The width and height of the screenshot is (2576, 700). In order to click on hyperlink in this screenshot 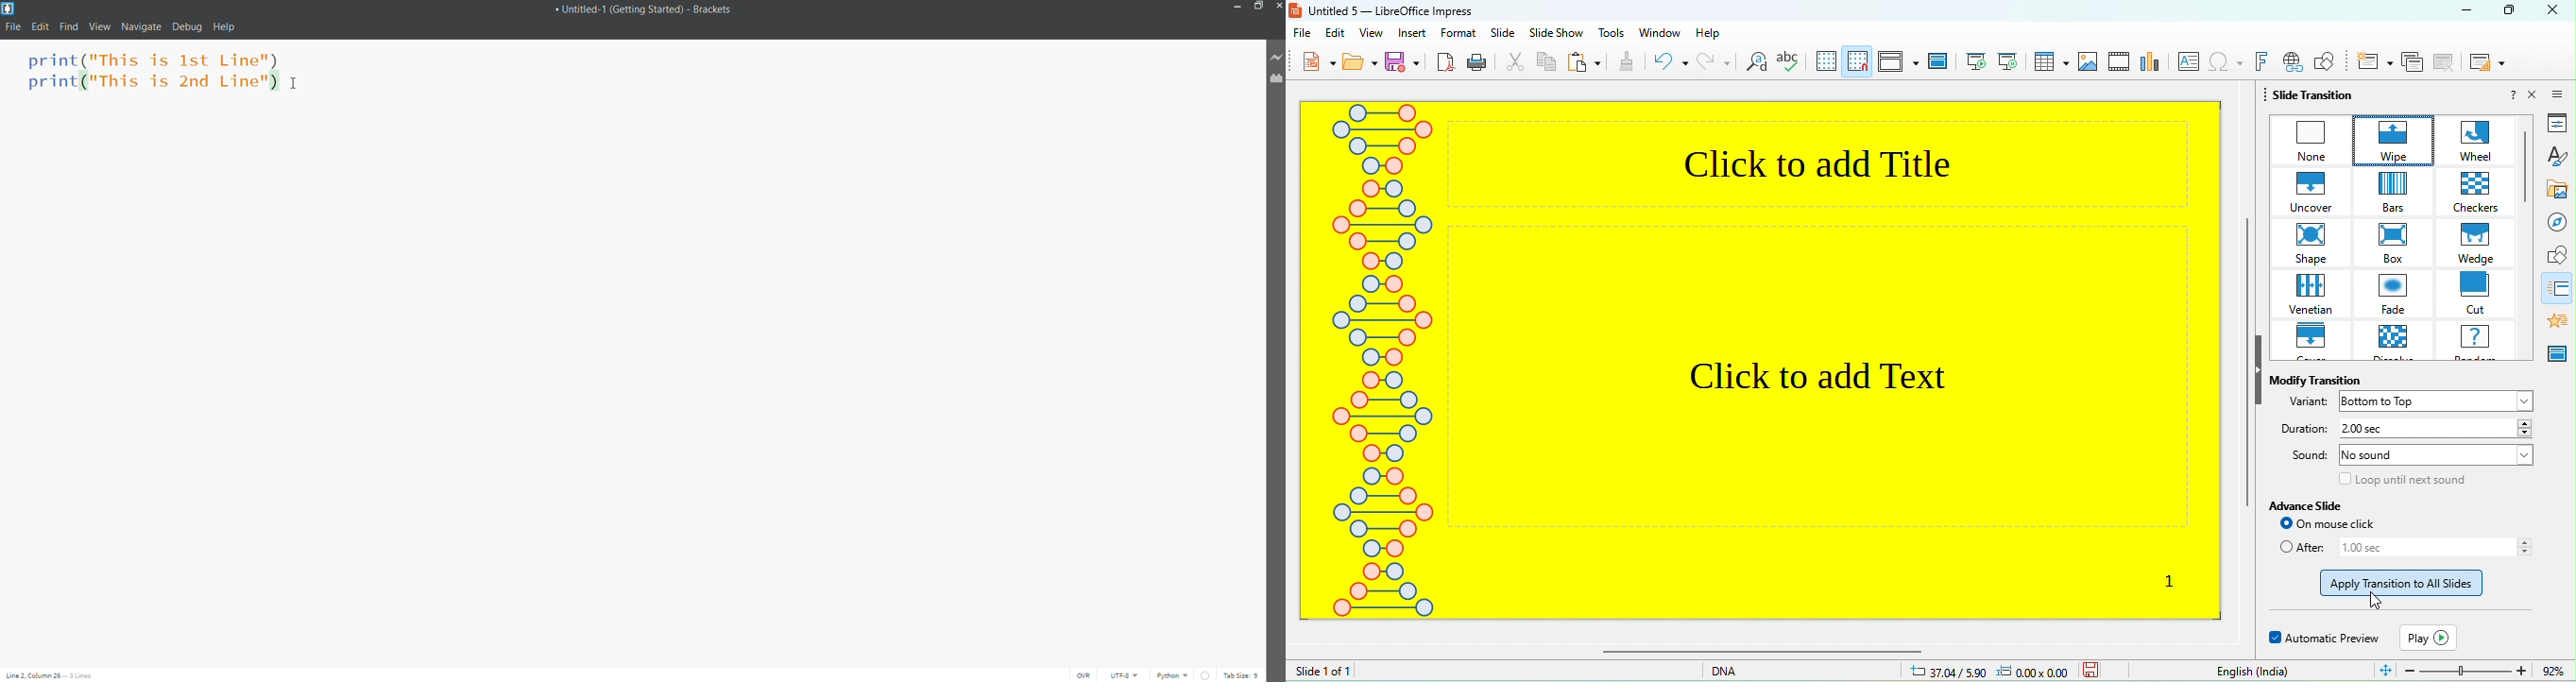, I will do `click(2291, 64)`.